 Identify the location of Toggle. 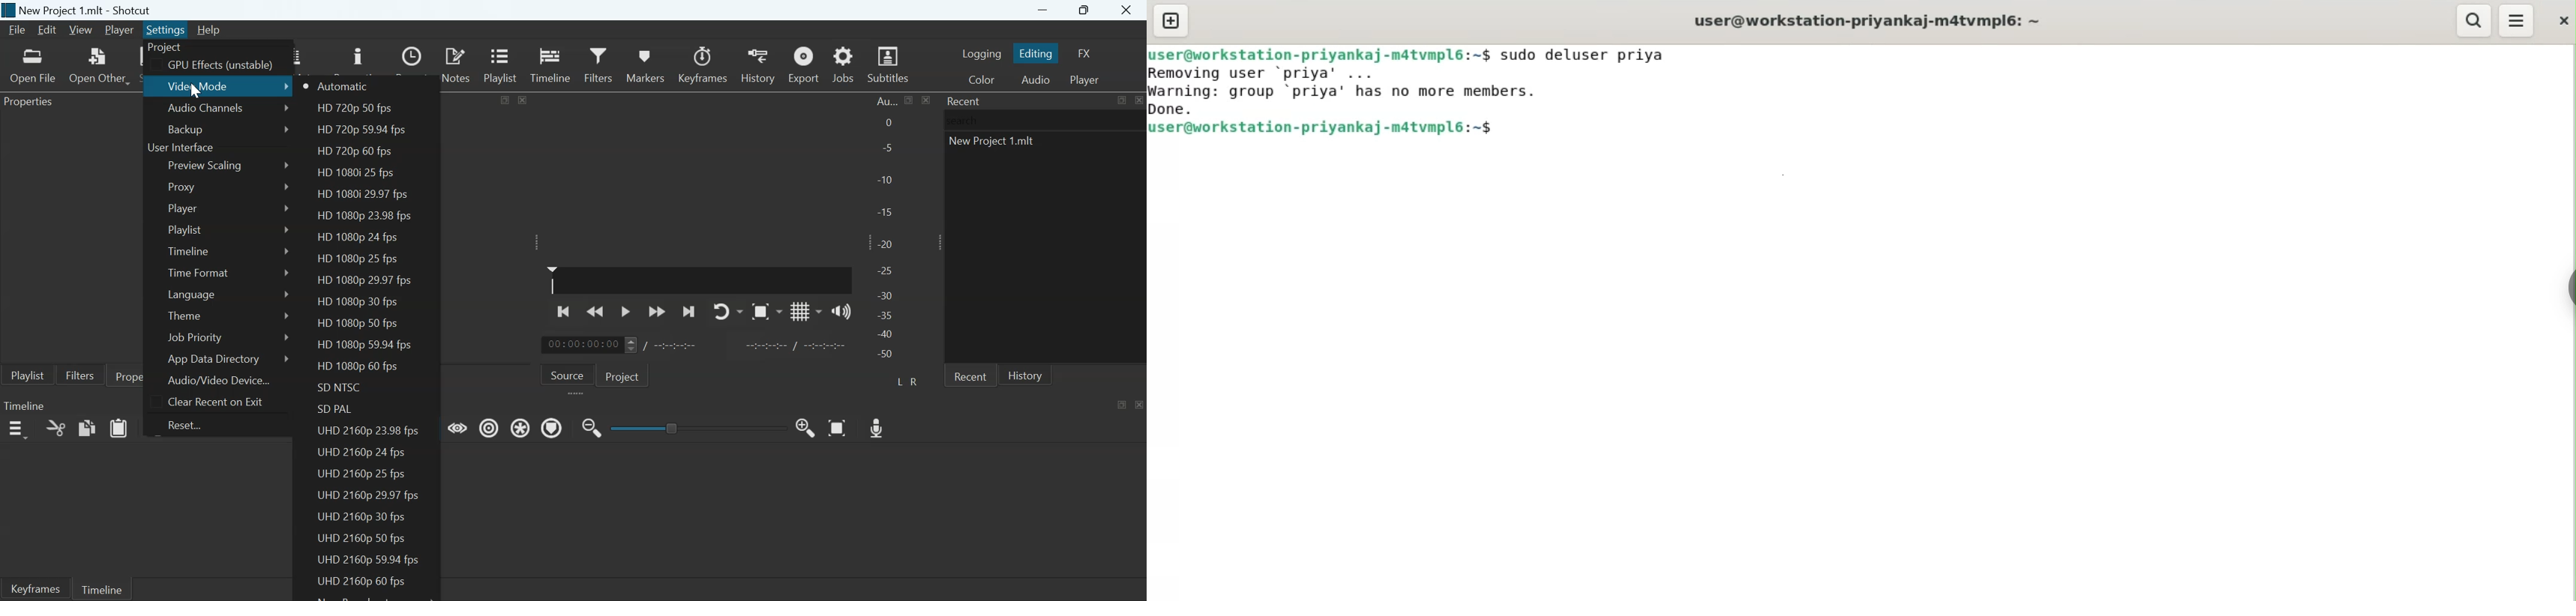
(673, 427).